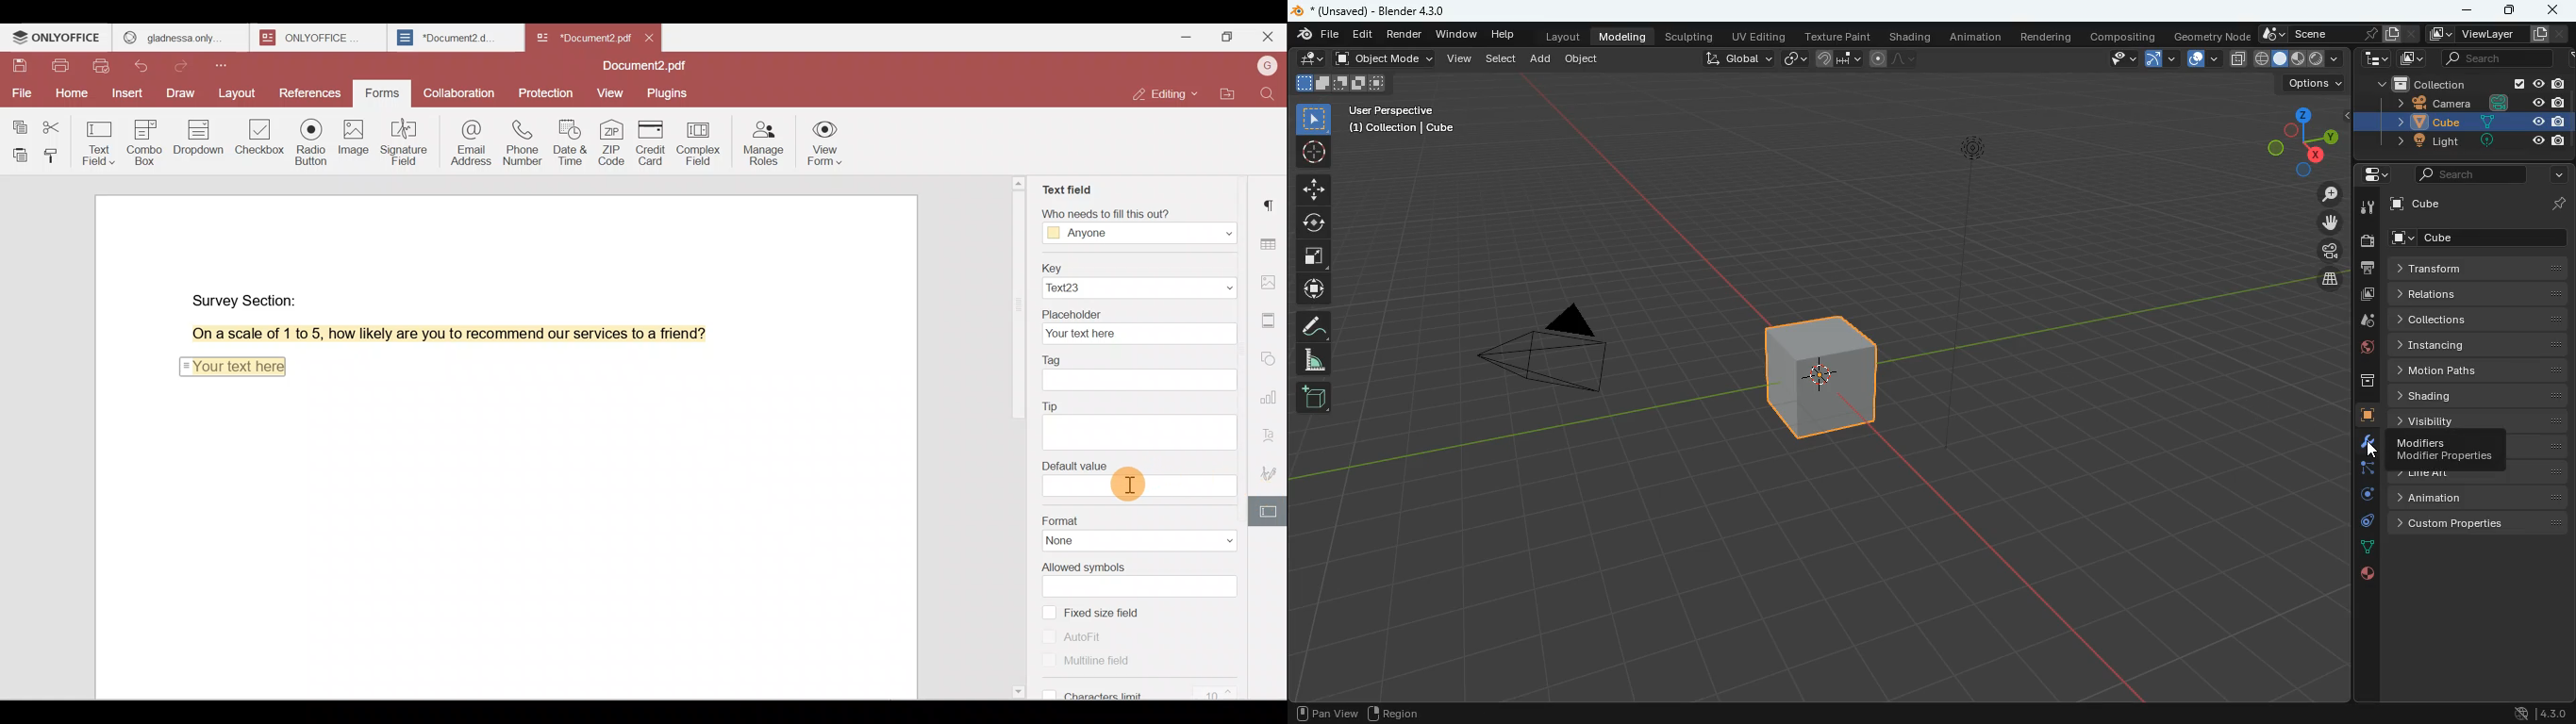 The image size is (2576, 728). I want to click on Key, so click(1138, 279).